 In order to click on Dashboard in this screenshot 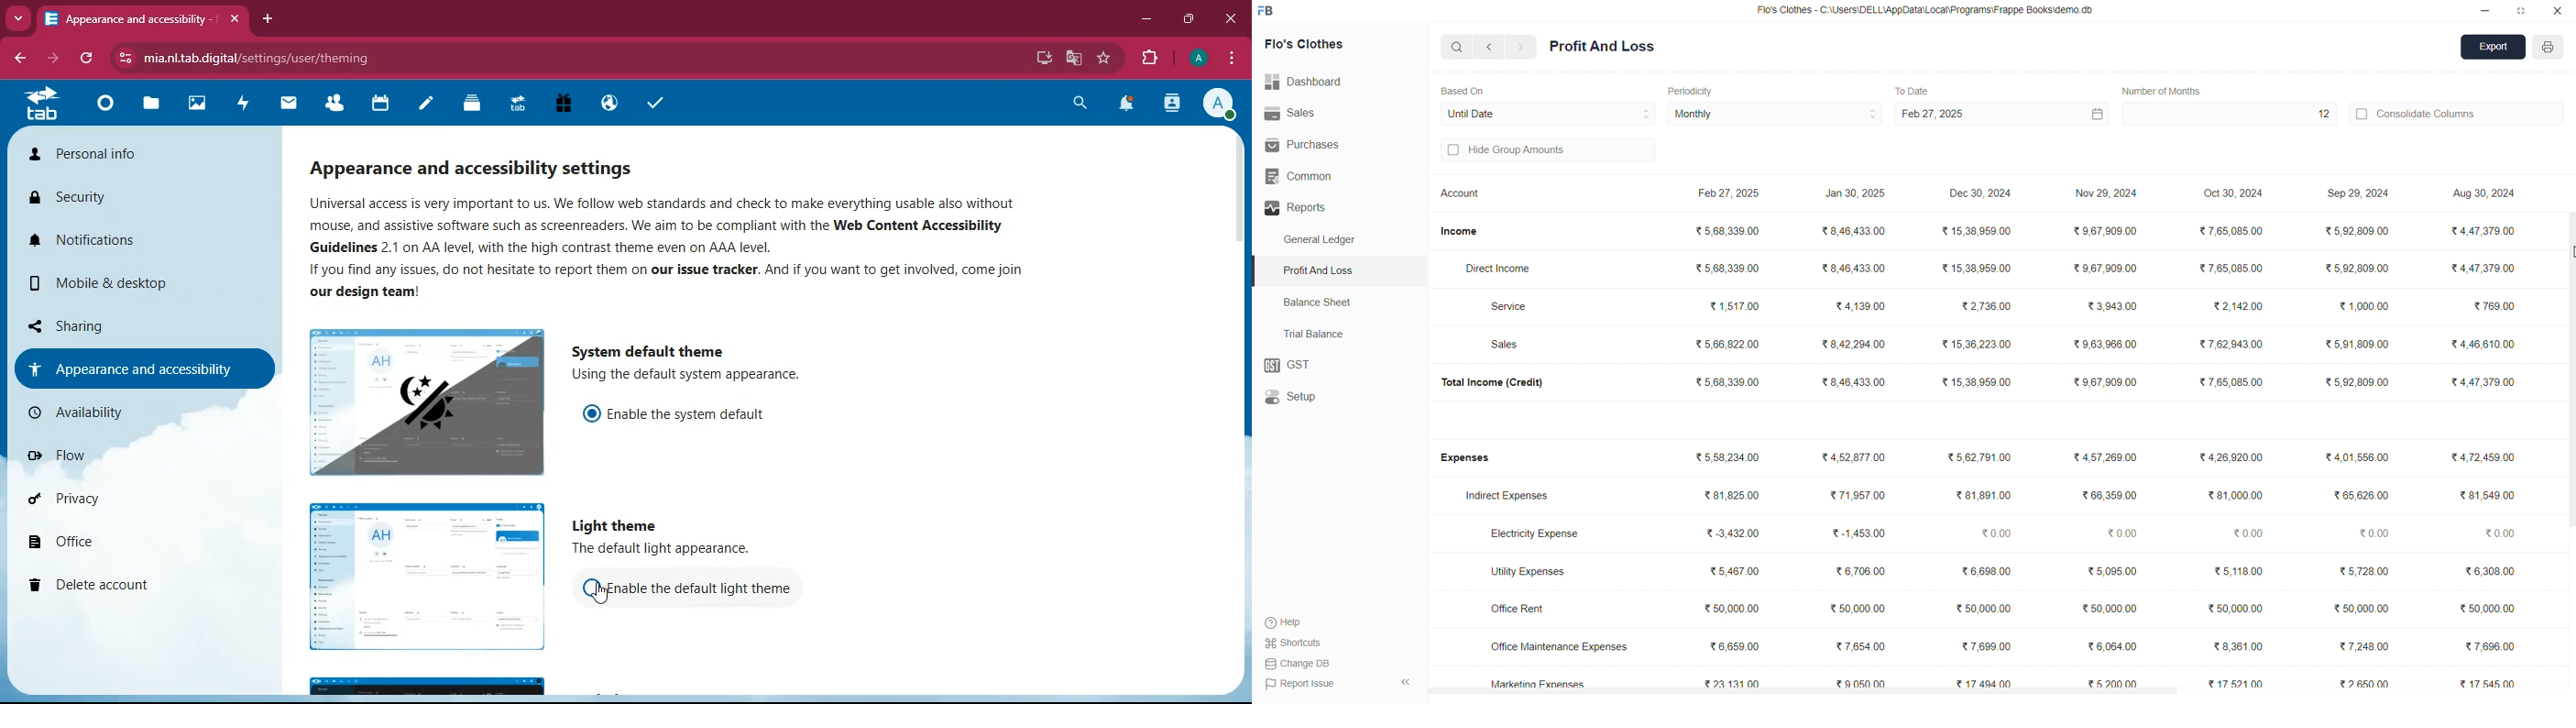, I will do `click(1310, 82)`.